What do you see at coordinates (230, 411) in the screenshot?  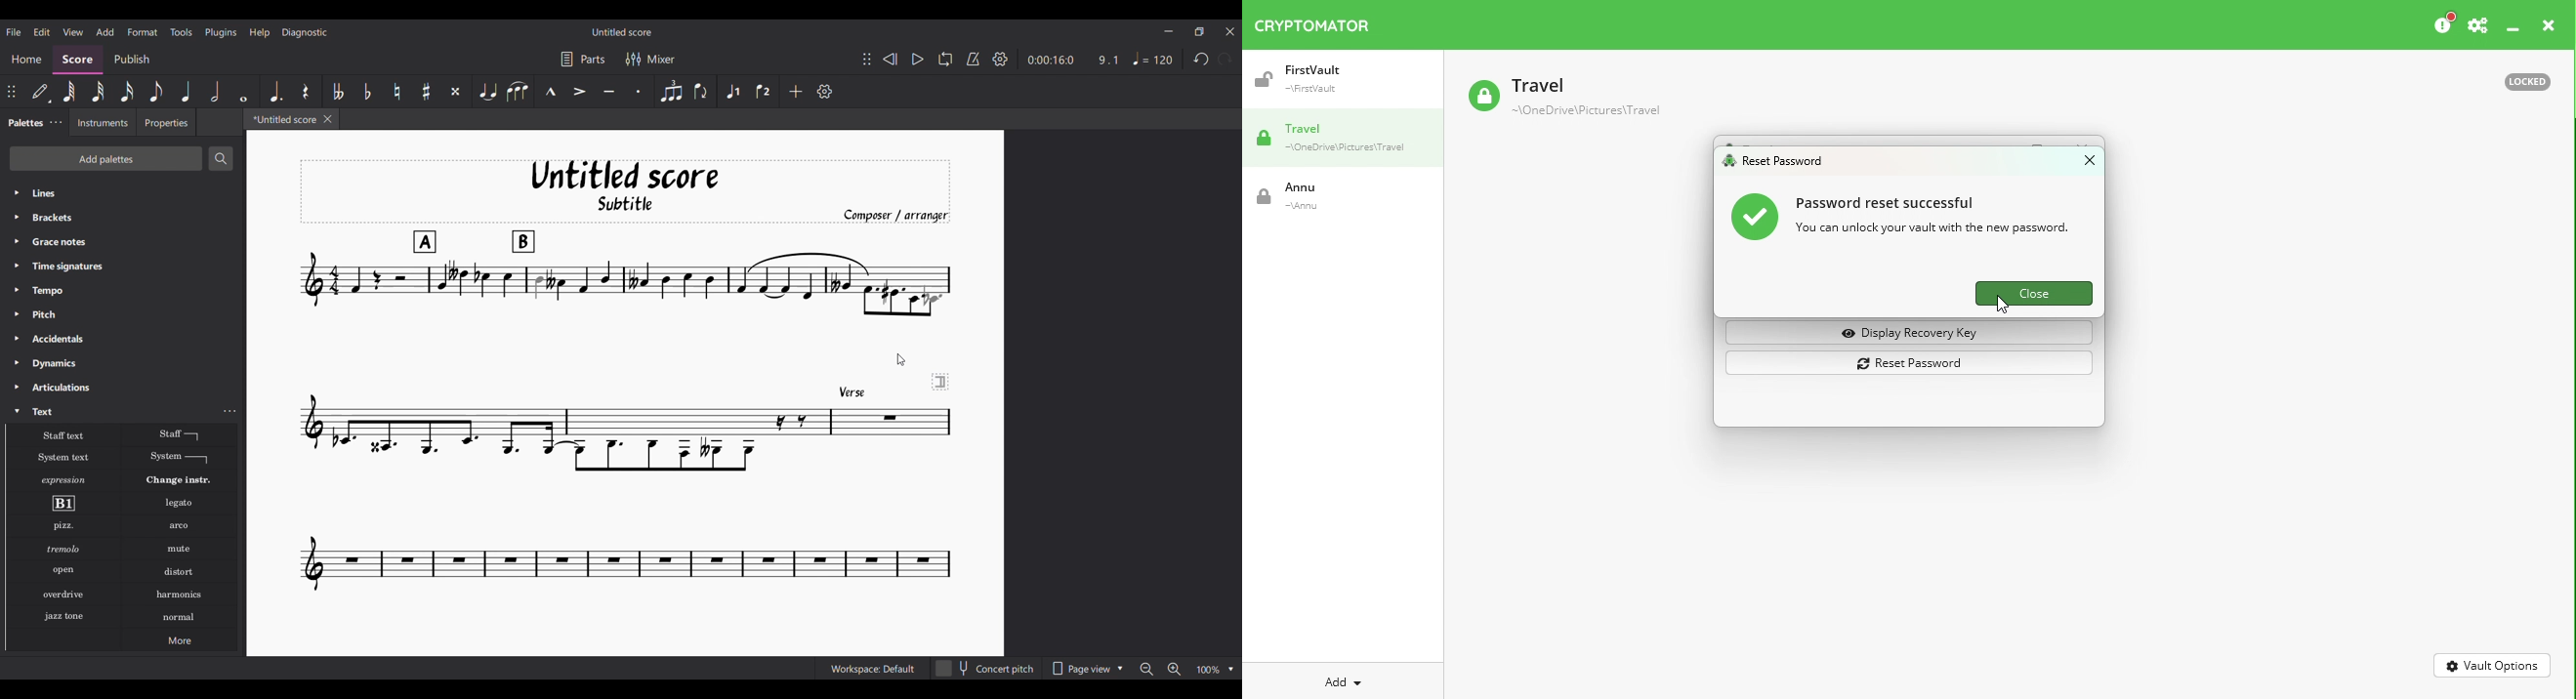 I see `Text settings` at bounding box center [230, 411].